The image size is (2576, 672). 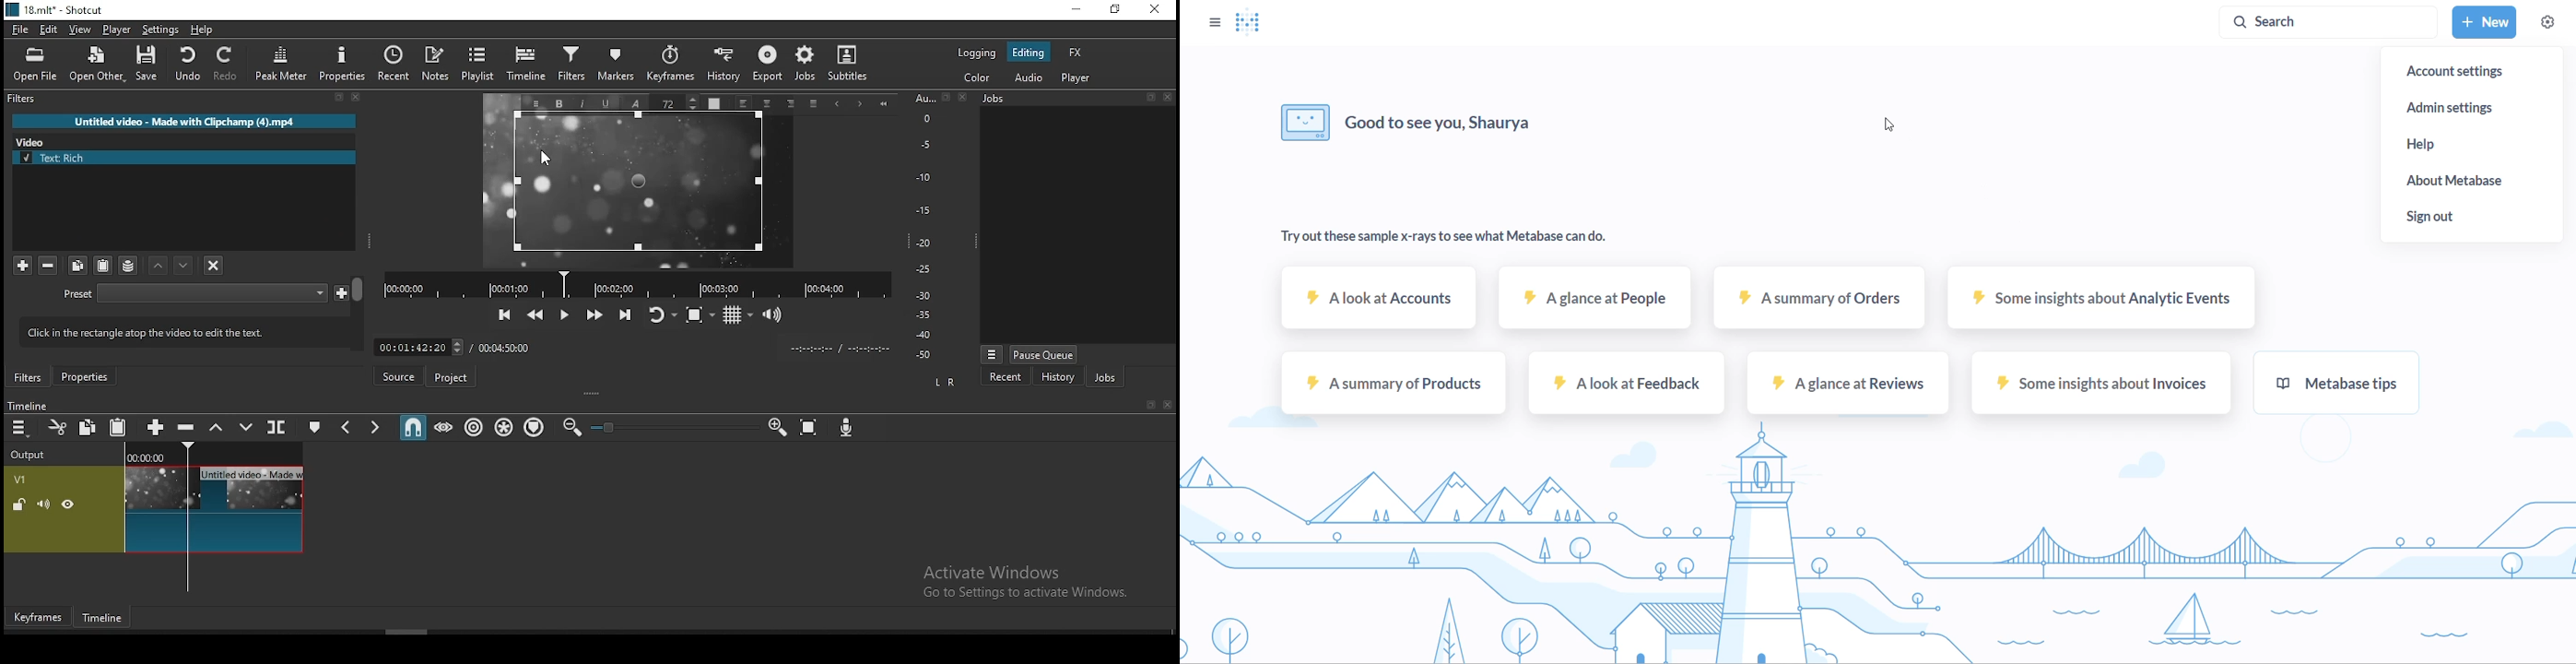 I want to click on copy, so click(x=78, y=266).